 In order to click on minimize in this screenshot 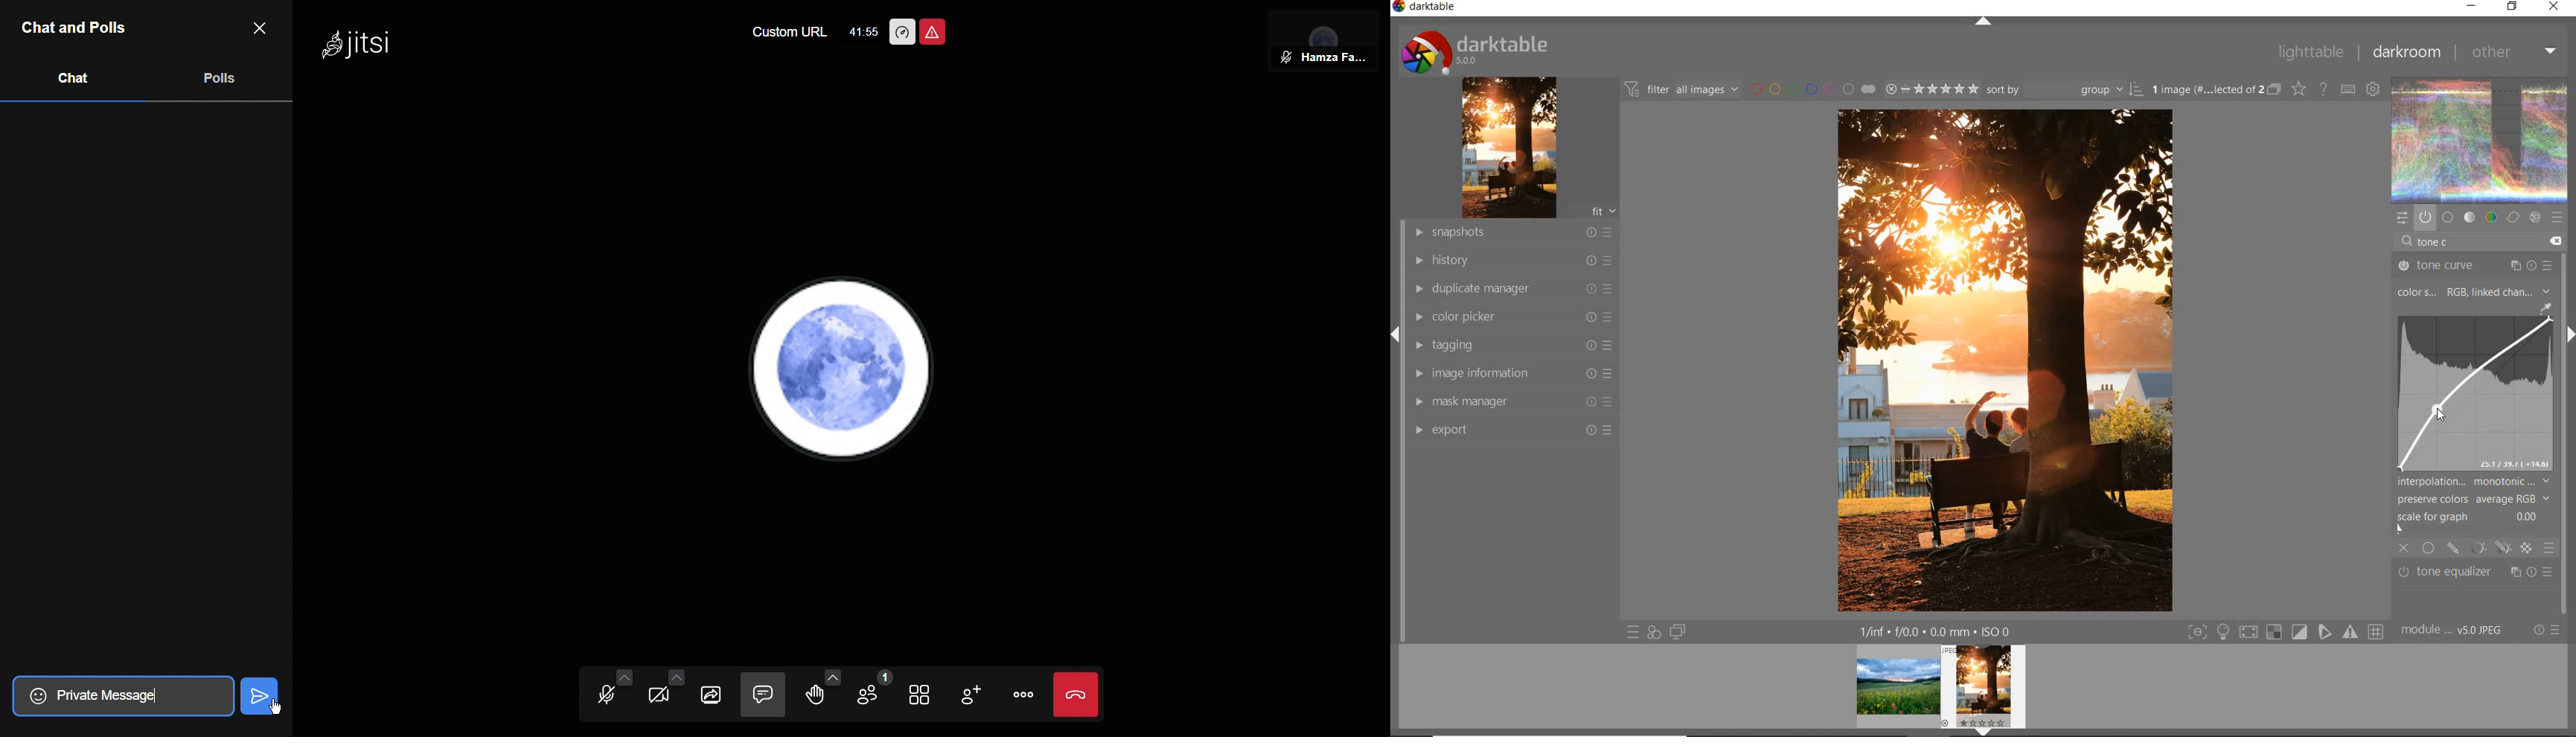, I will do `click(2470, 6)`.